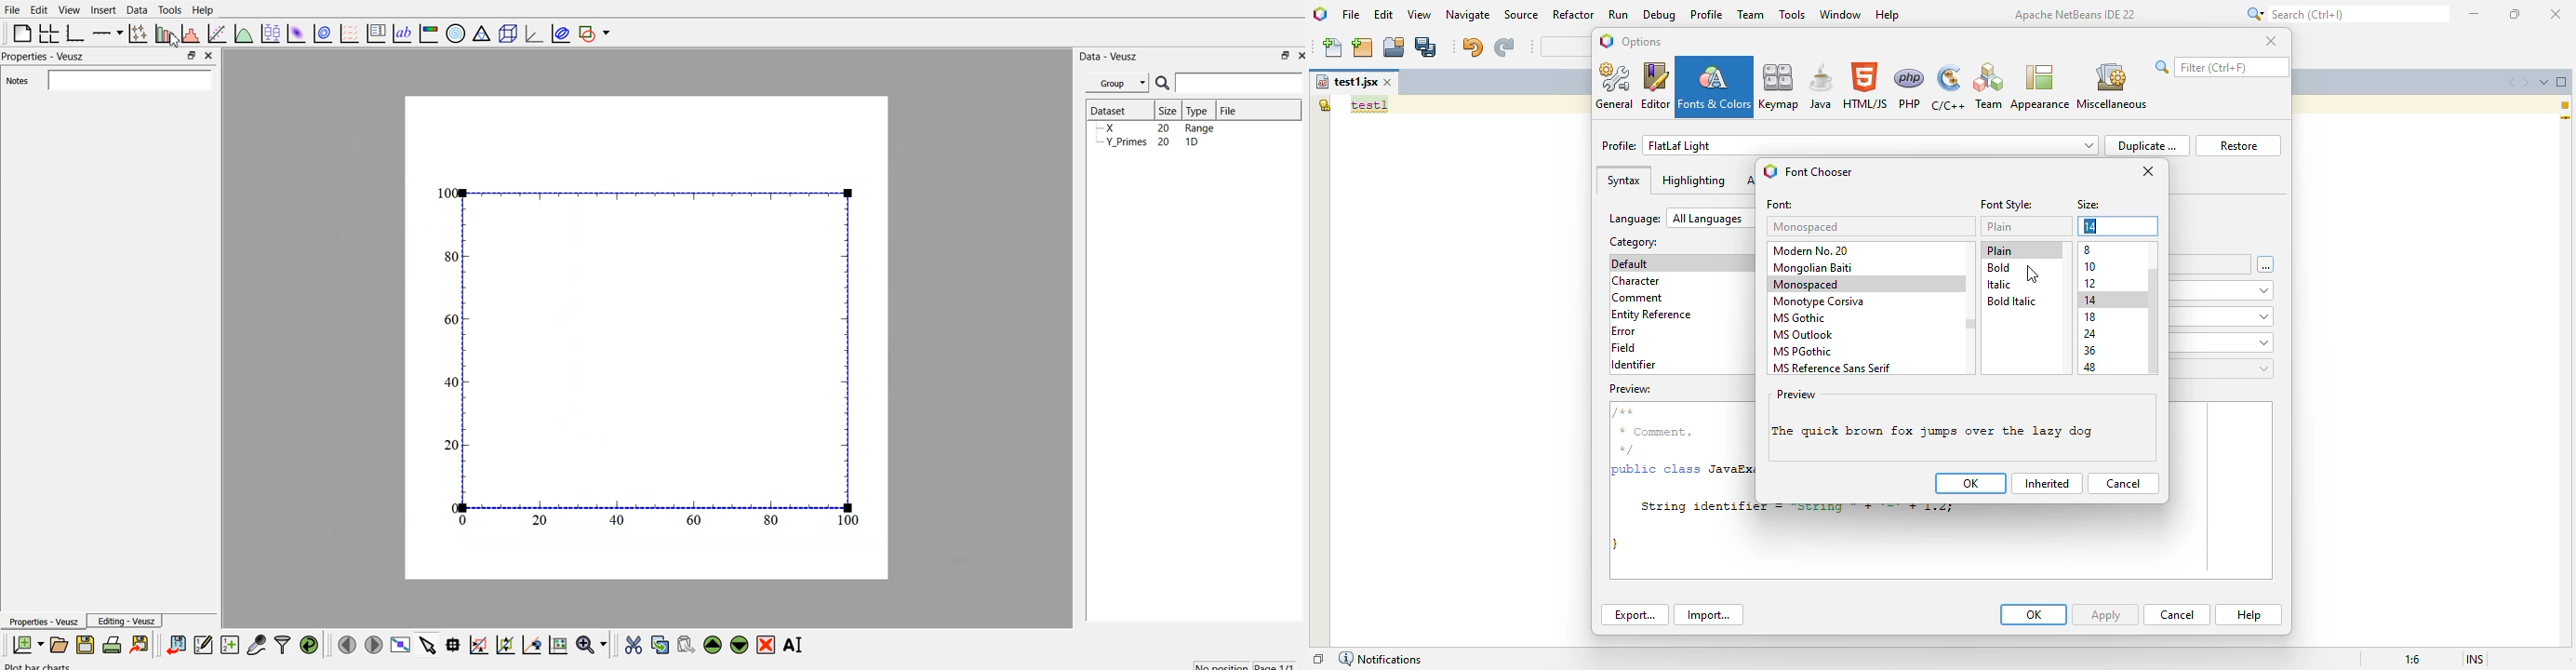 This screenshot has height=672, width=2576. What do you see at coordinates (2010, 302) in the screenshot?
I see `bold italic` at bounding box center [2010, 302].